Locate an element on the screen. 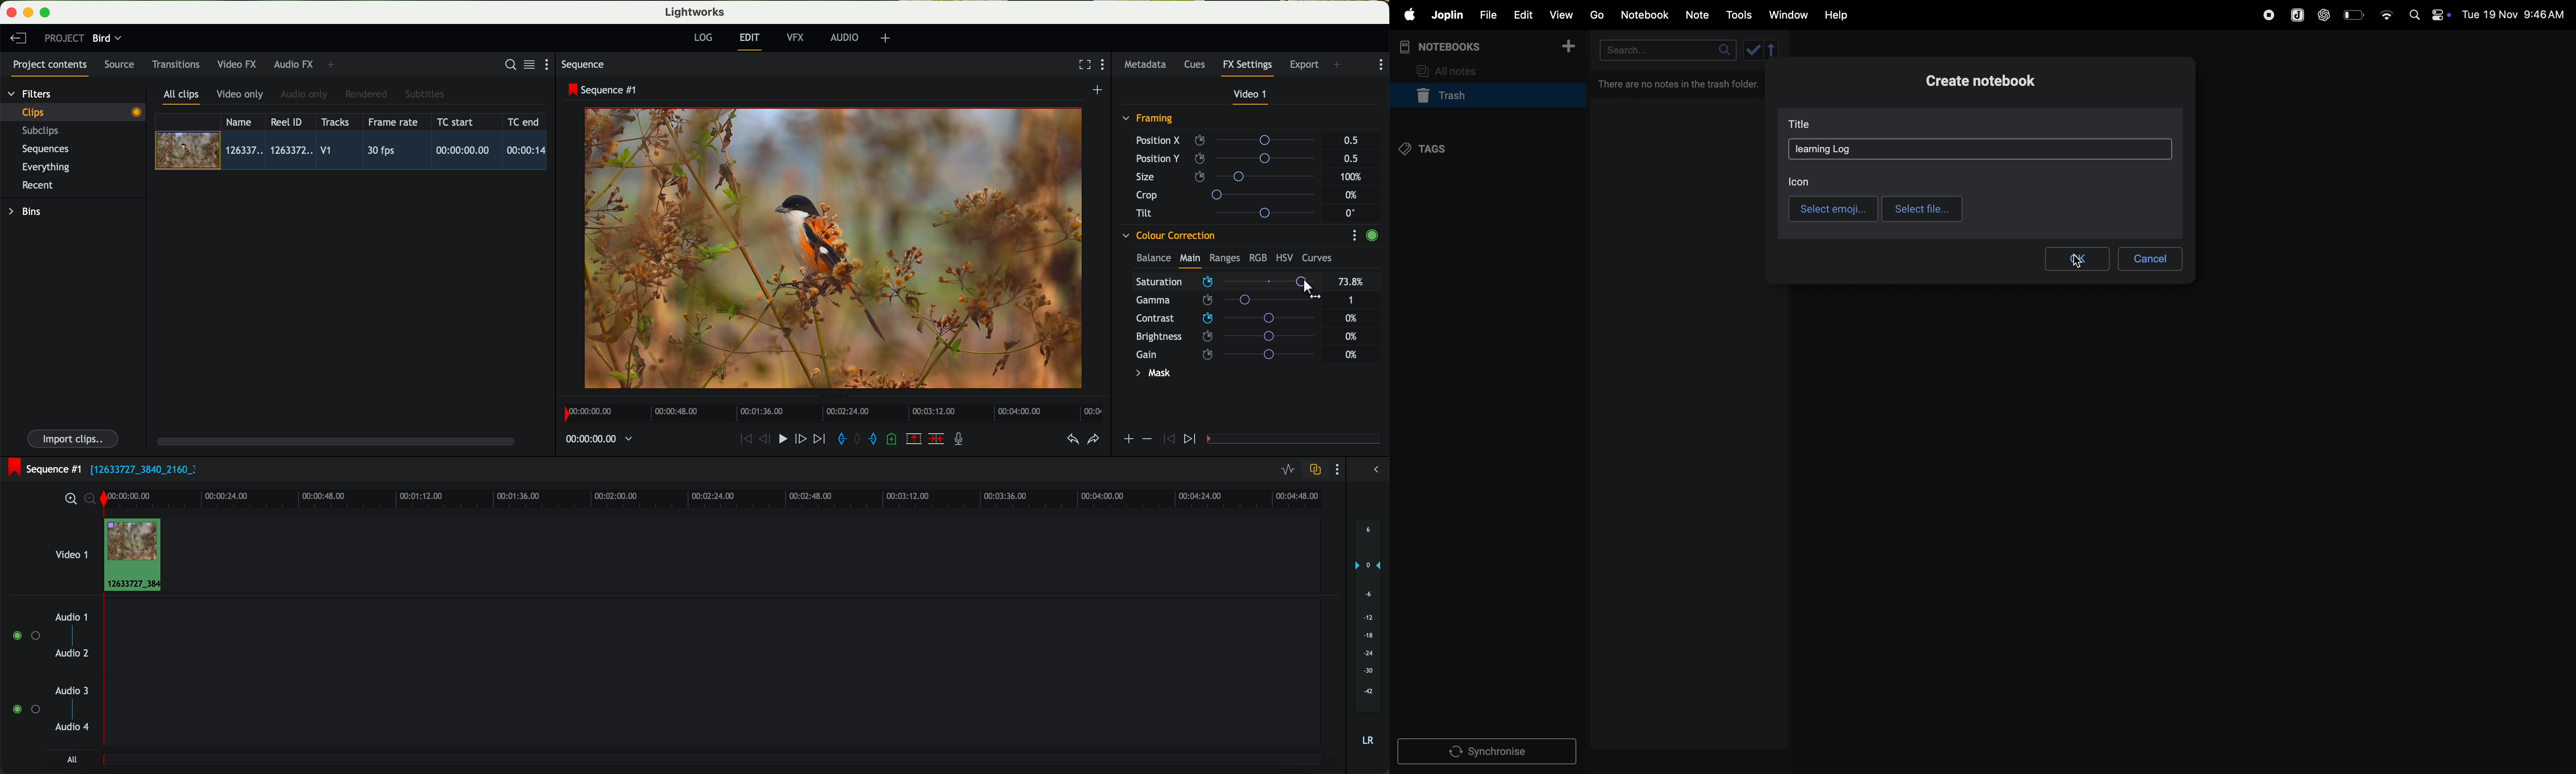 This screenshot has height=784, width=2576. show settings menu is located at coordinates (1105, 66).